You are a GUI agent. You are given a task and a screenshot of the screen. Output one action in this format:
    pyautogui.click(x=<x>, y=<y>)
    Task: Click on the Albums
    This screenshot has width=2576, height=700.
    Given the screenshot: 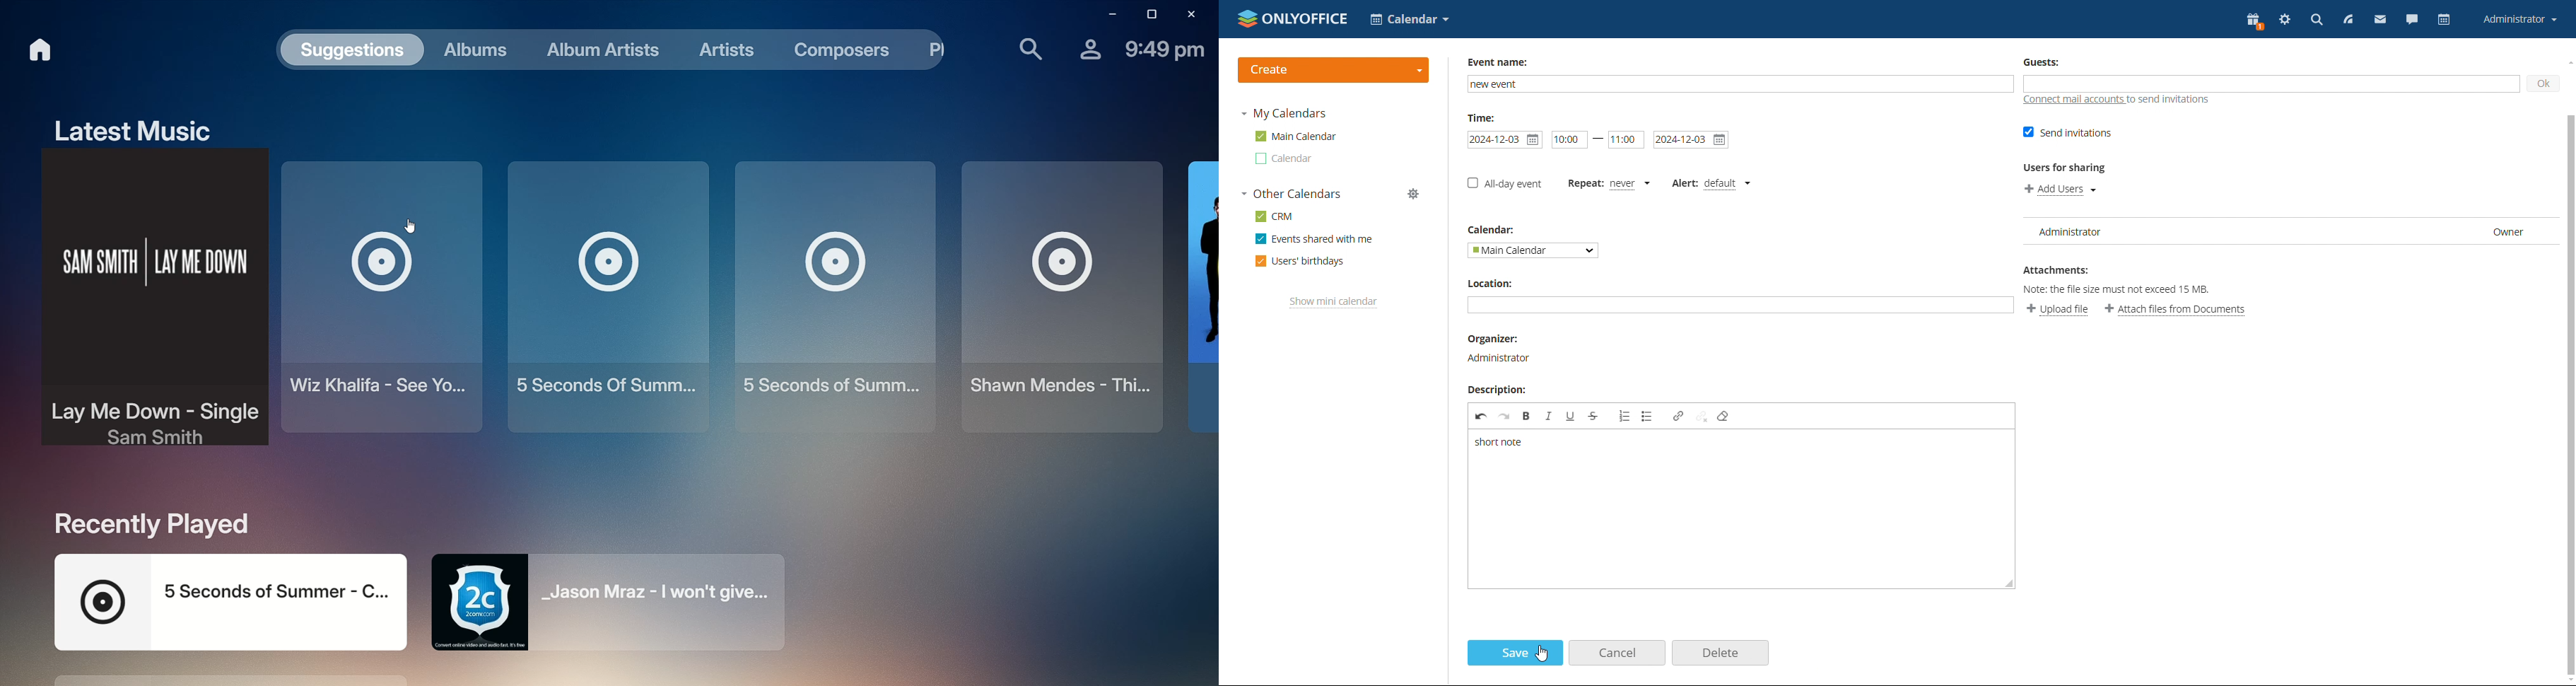 What is the action you would take?
    pyautogui.click(x=471, y=51)
    